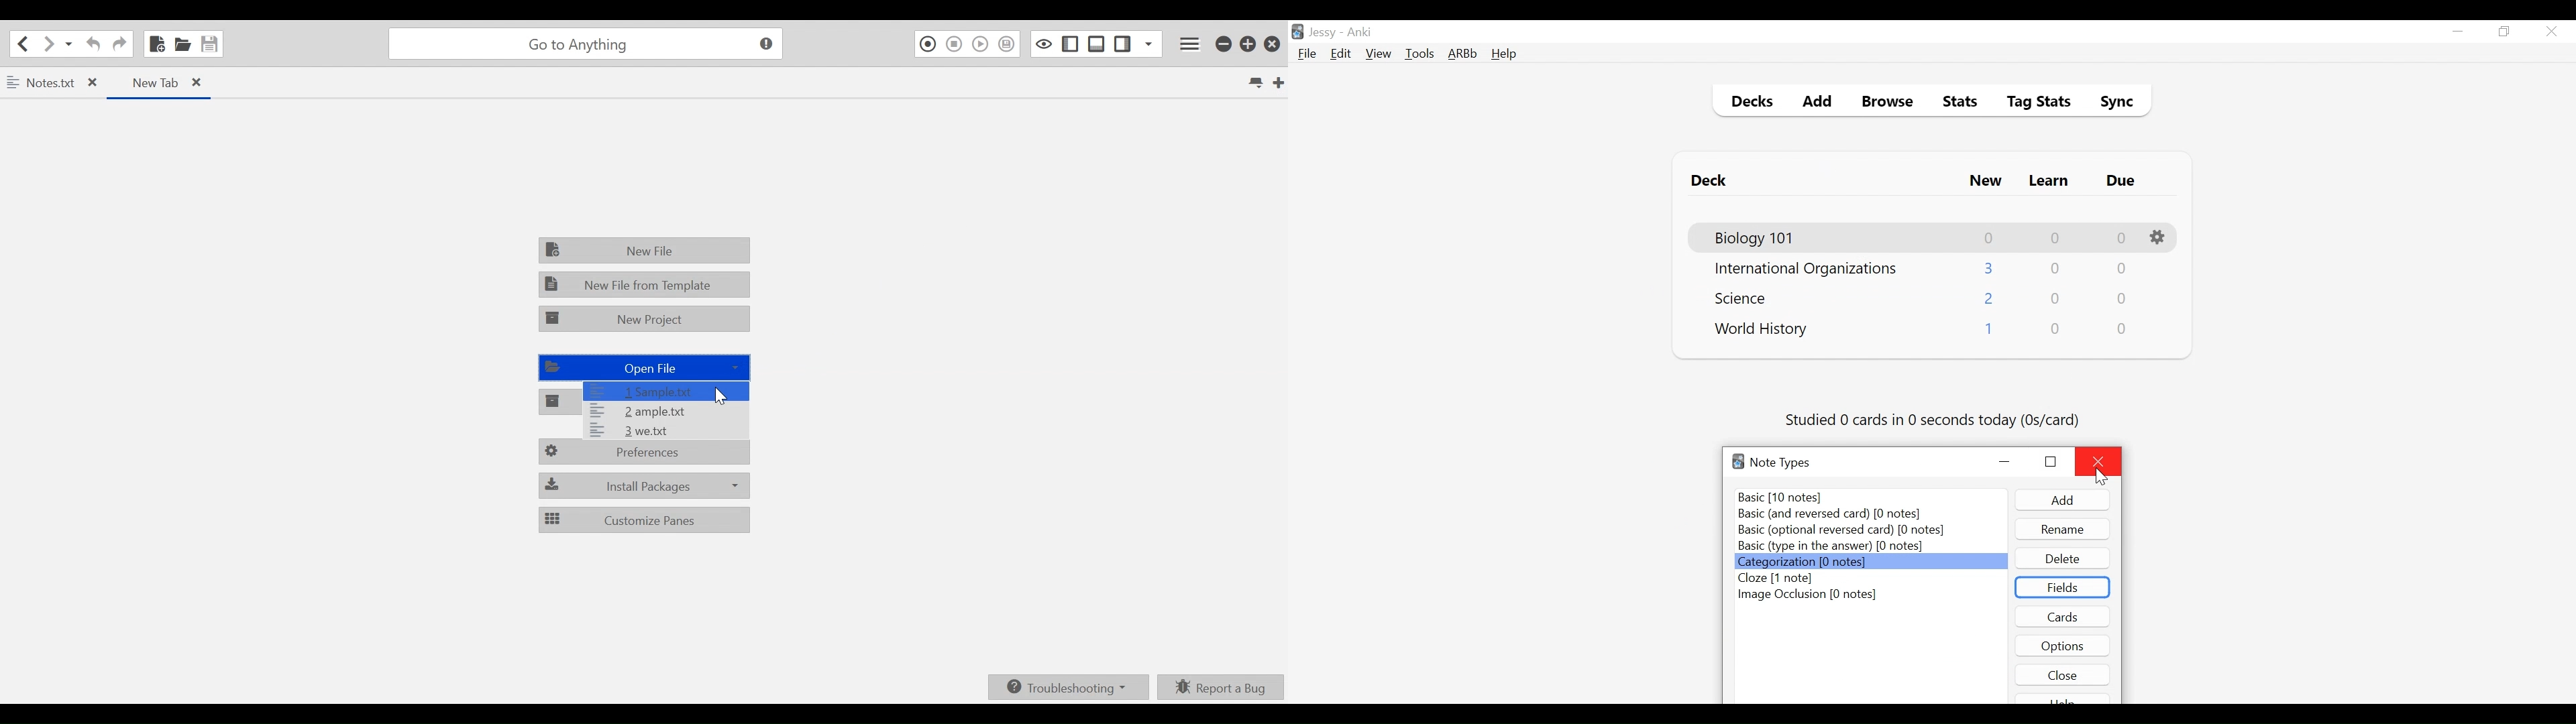 This screenshot has width=2576, height=728. Describe the element at coordinates (2551, 32) in the screenshot. I see `Close` at that location.